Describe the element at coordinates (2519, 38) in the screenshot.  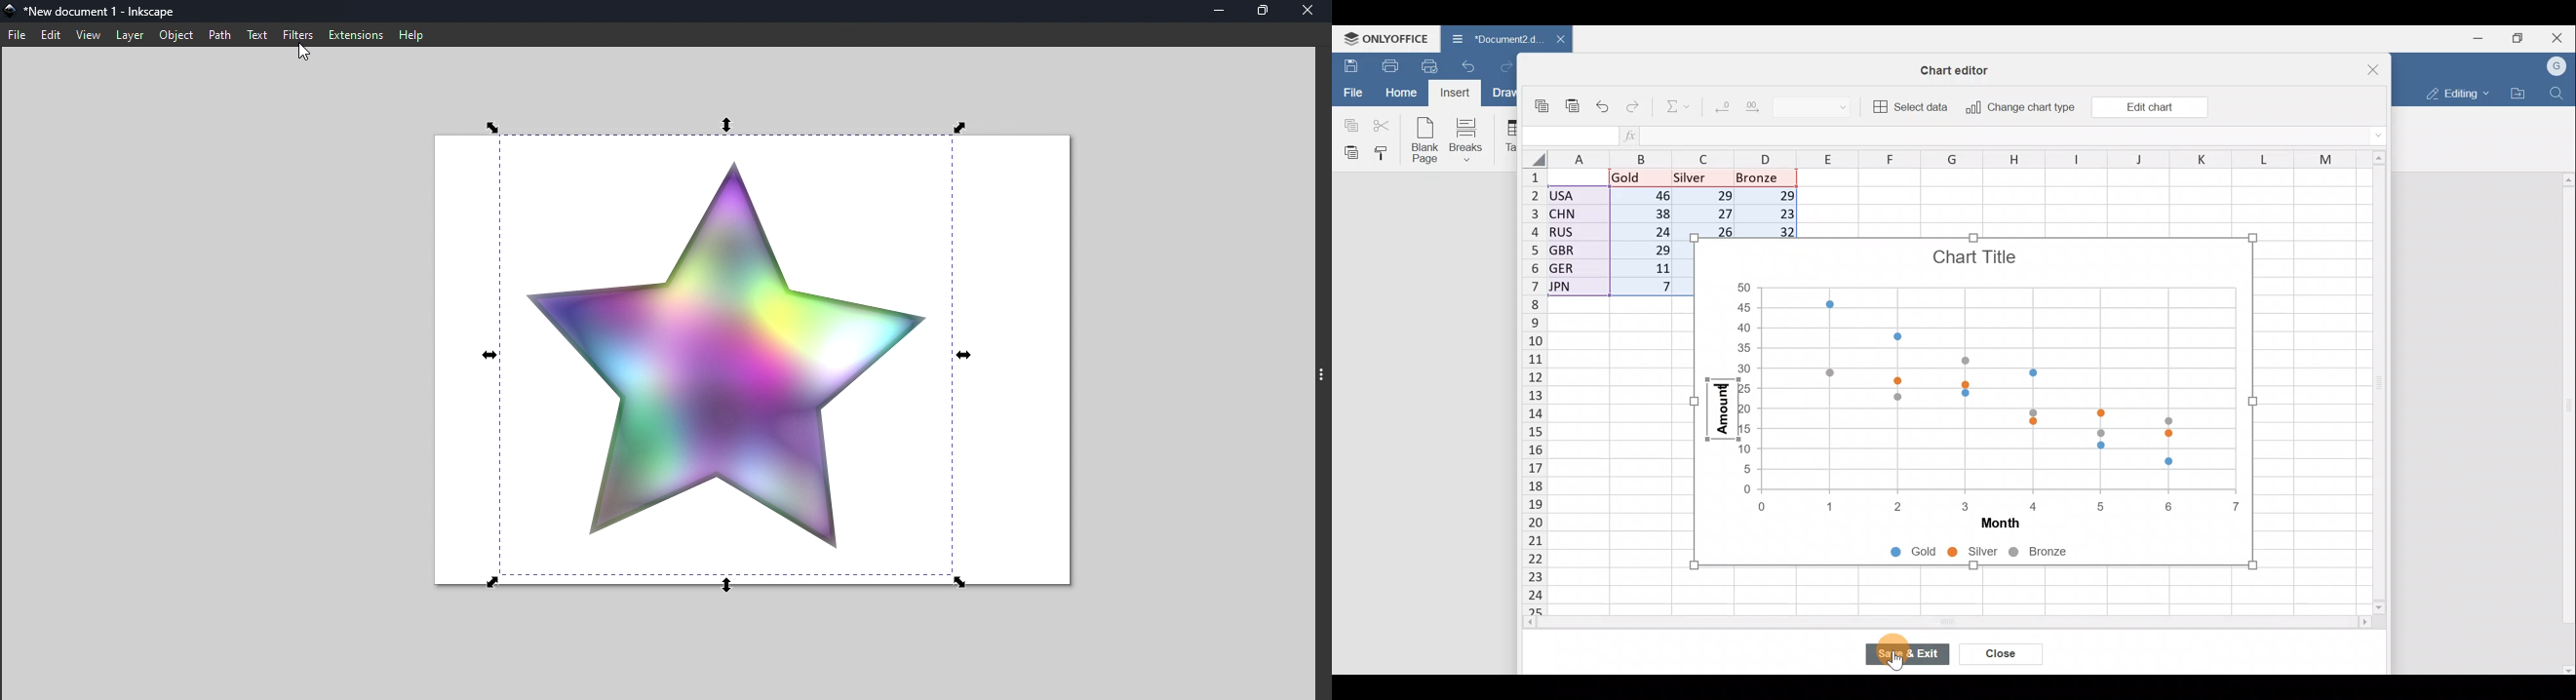
I see `Maximize` at that location.